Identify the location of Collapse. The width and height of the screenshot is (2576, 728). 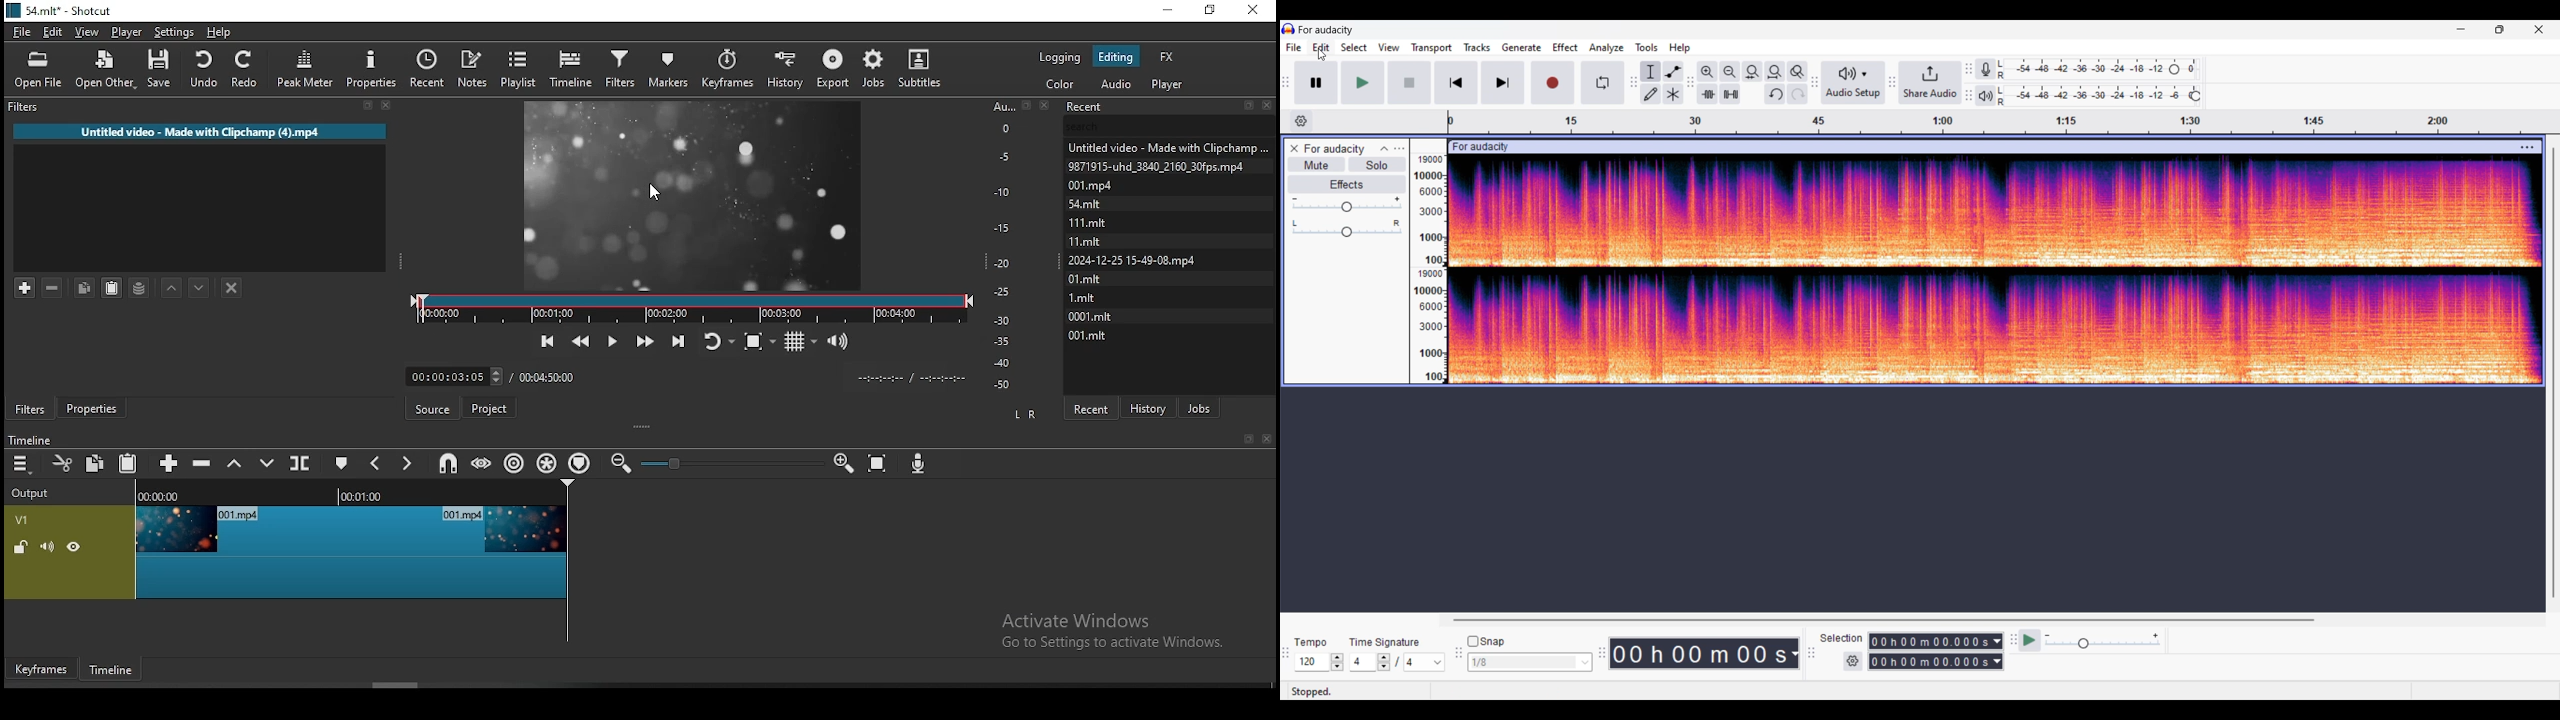
(1384, 149).